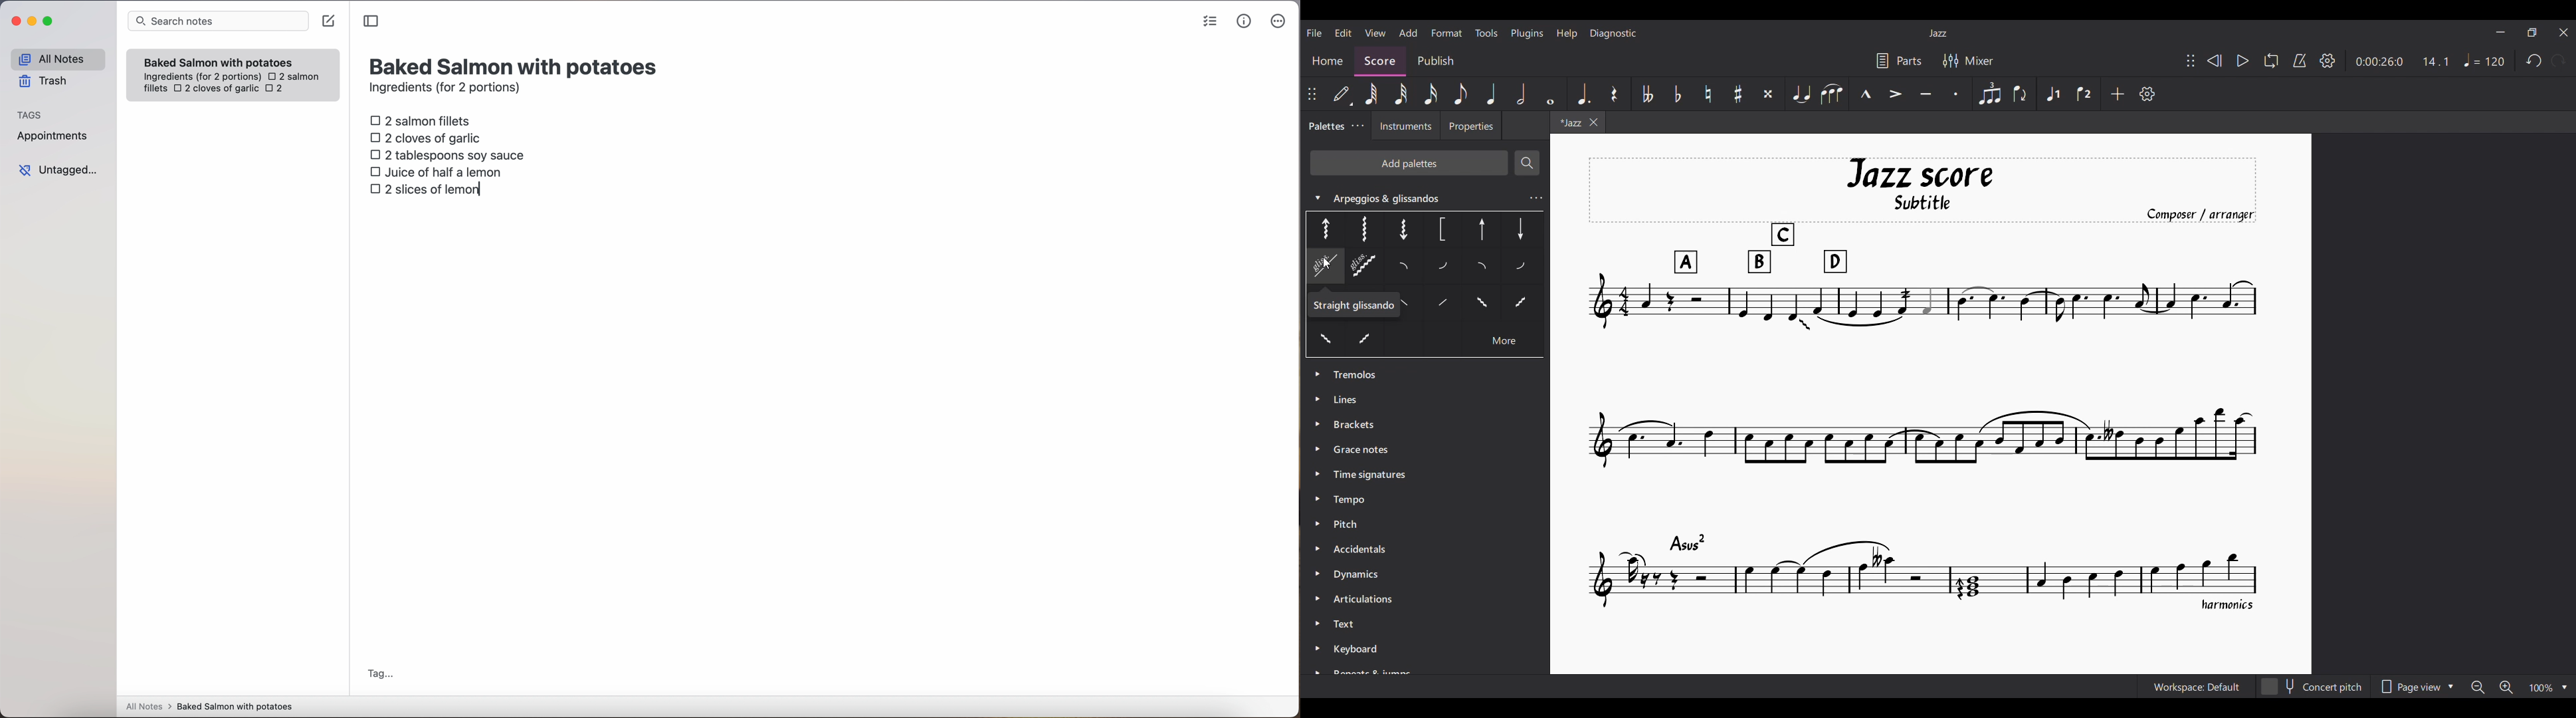 Image resolution: width=2576 pixels, height=728 pixels. I want to click on File menu, so click(1314, 33).